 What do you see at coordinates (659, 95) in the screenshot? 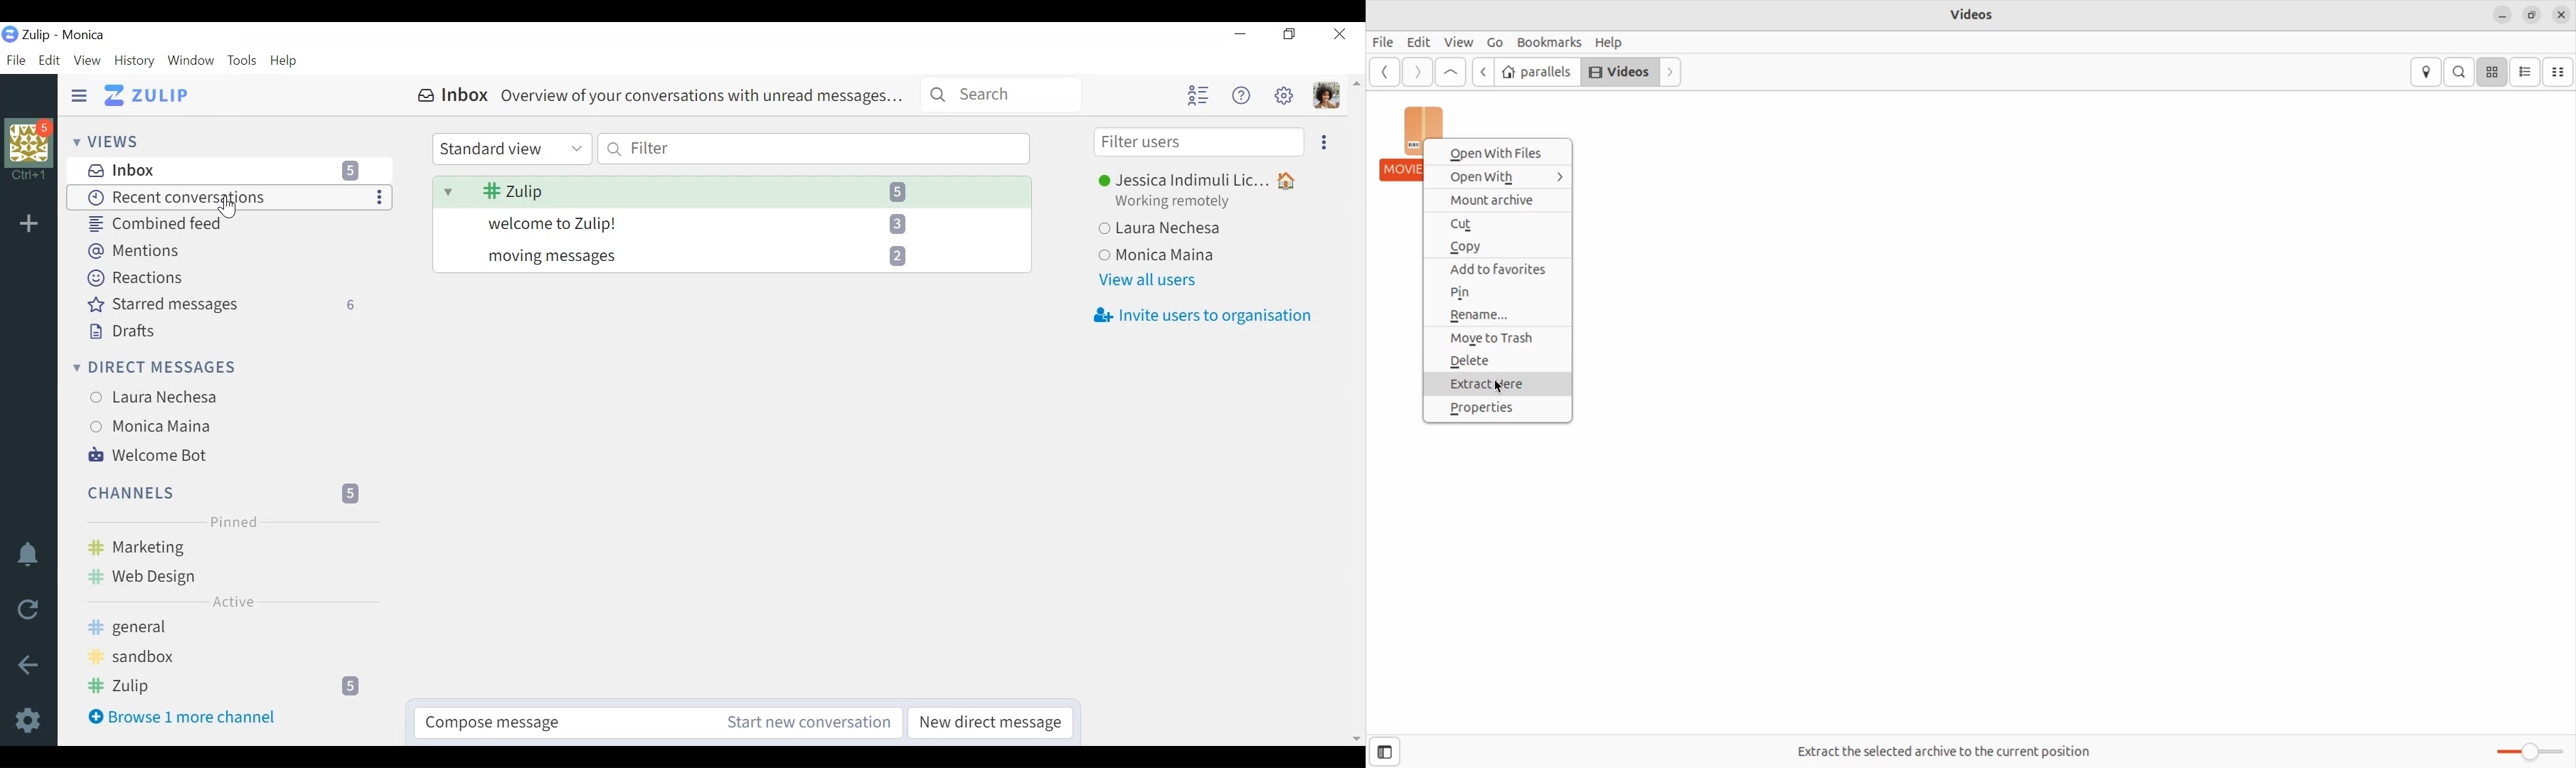
I see `Inbox Overview of your conversations with unread messages...` at bounding box center [659, 95].